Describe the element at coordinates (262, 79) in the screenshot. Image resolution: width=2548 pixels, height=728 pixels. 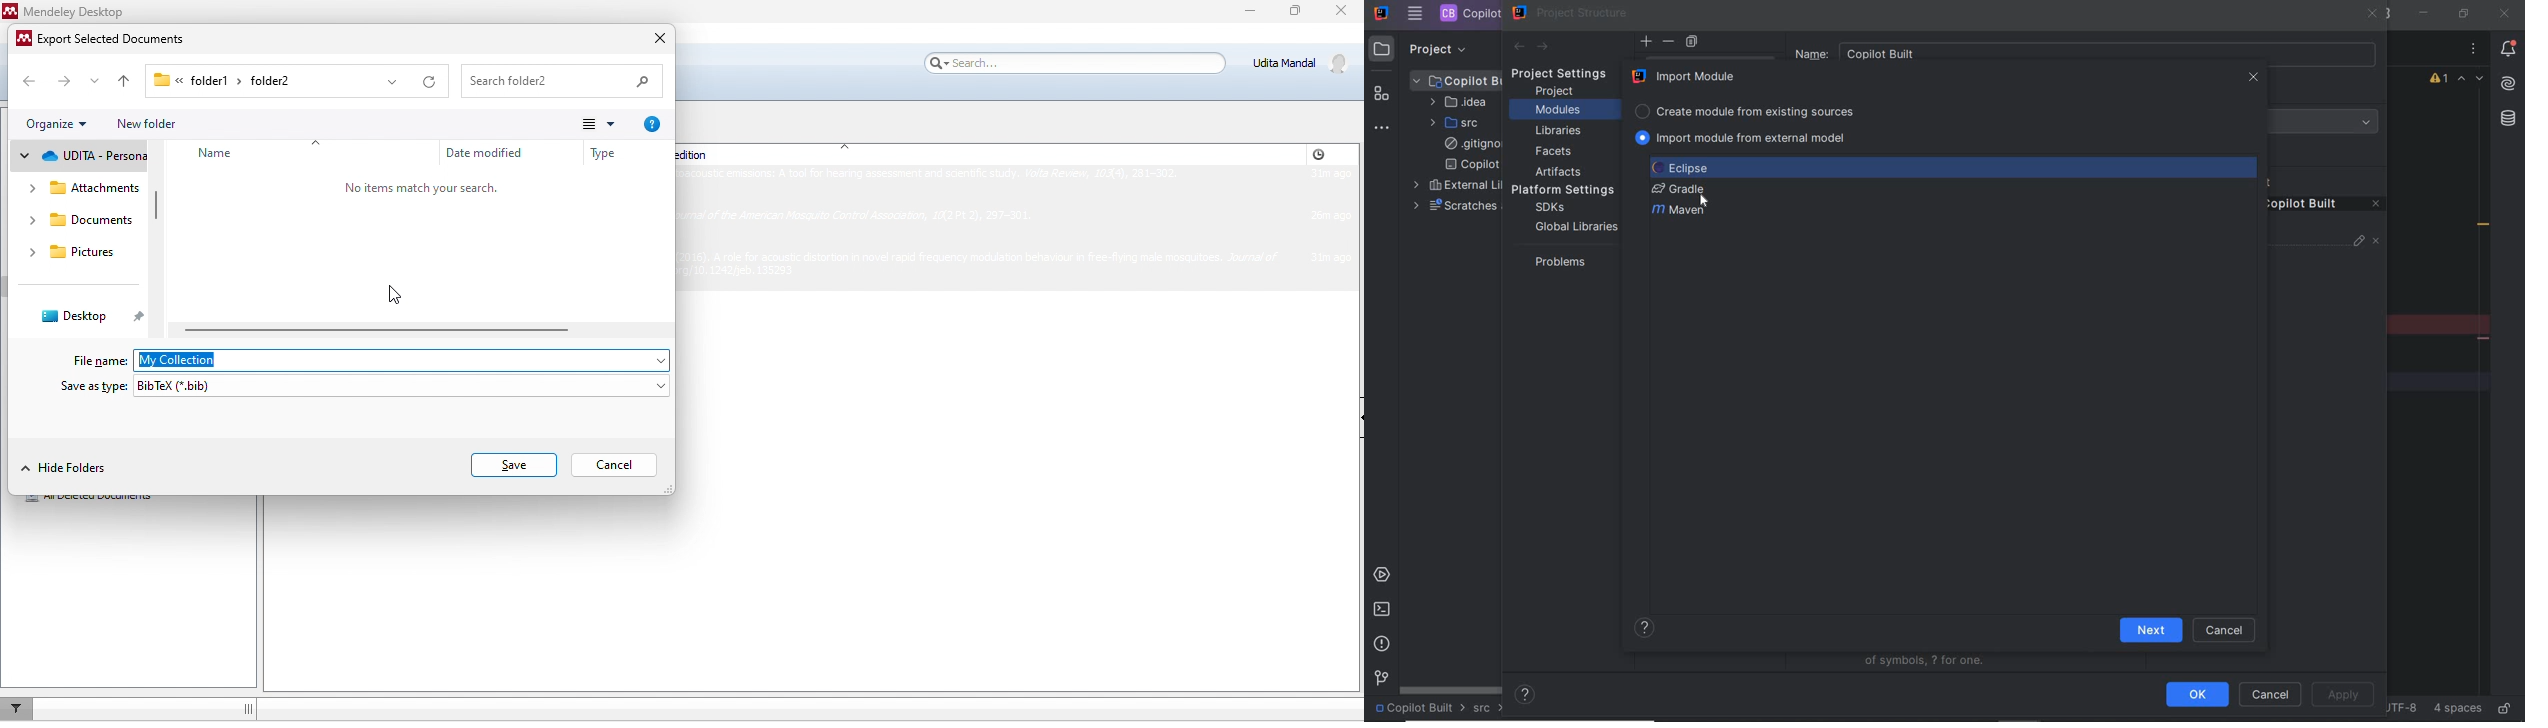
I see `file path` at that location.